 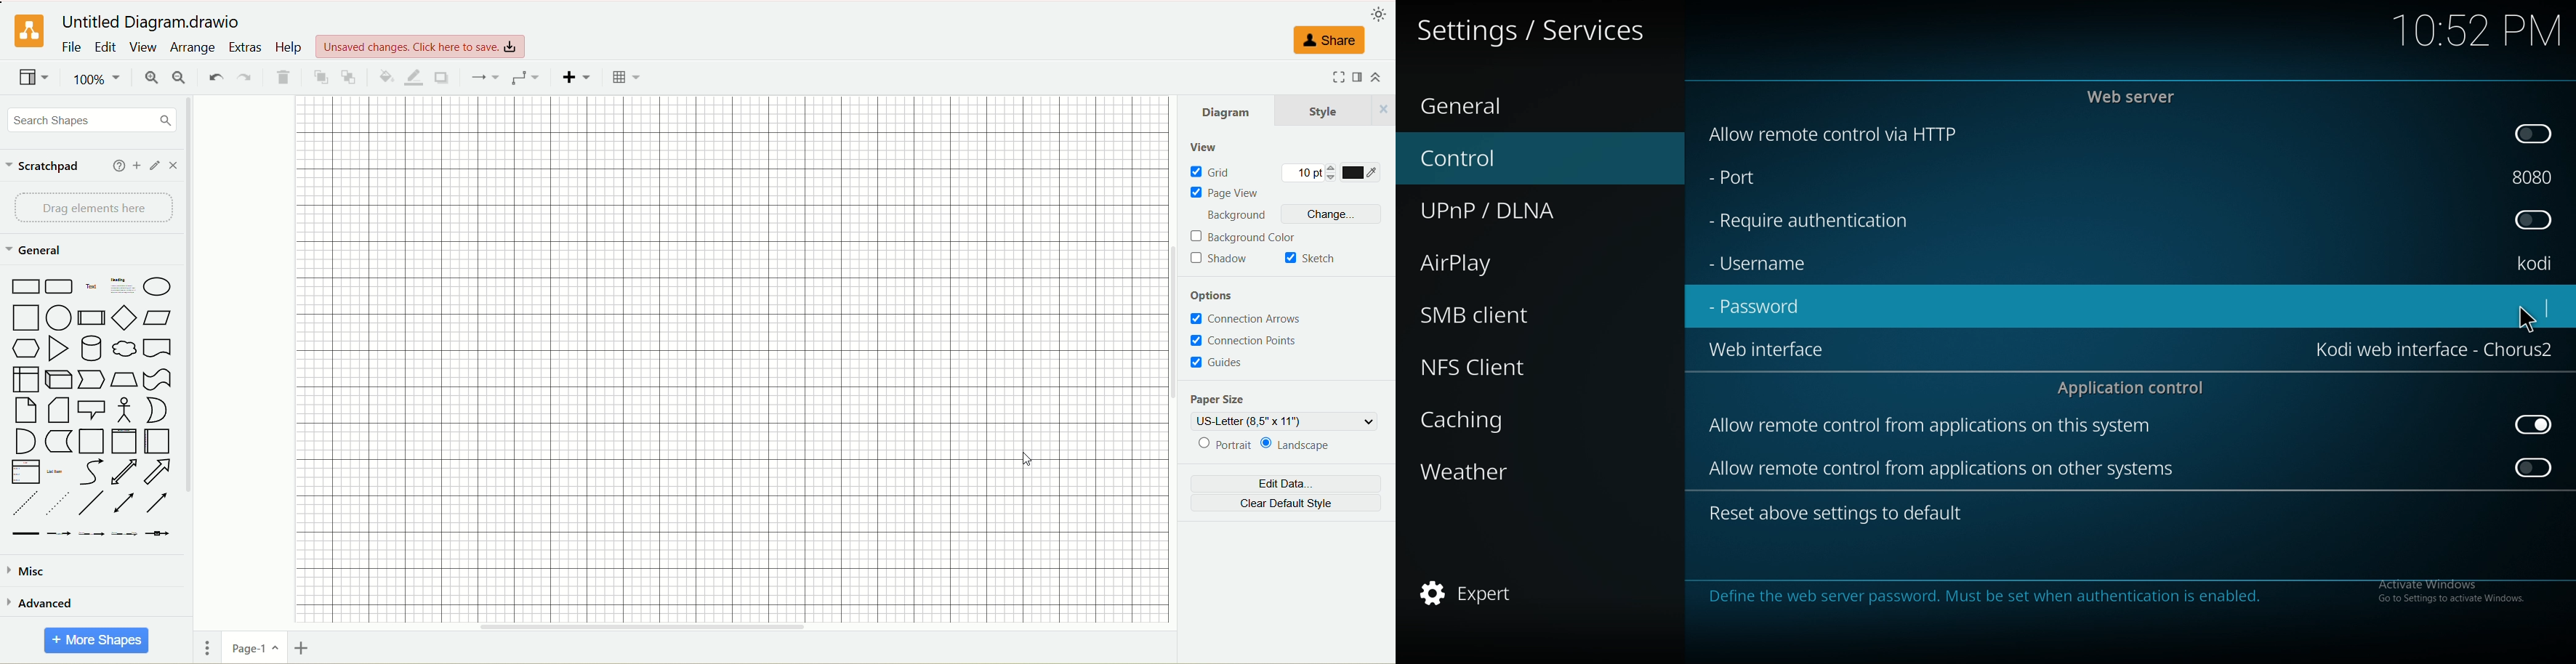 What do you see at coordinates (1335, 110) in the screenshot?
I see `style` at bounding box center [1335, 110].